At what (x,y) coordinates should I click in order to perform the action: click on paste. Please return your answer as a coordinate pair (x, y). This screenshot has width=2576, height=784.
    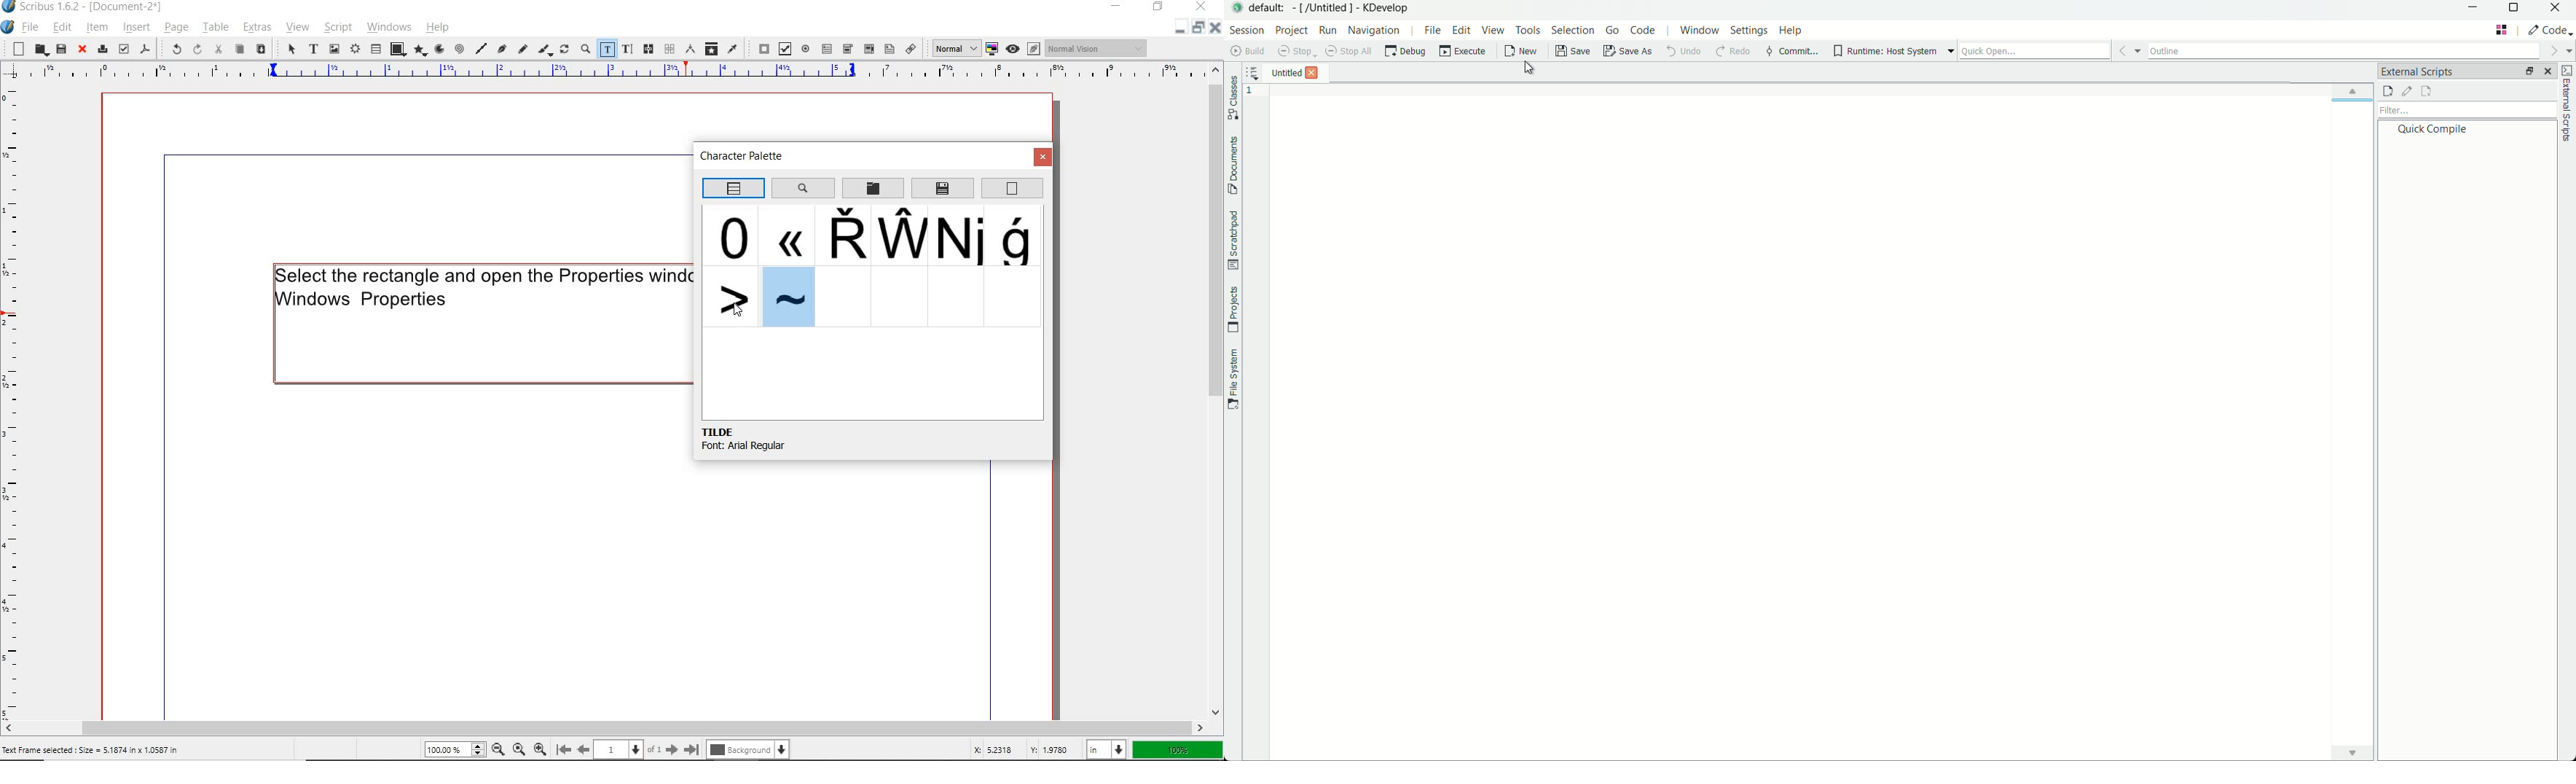
    Looking at the image, I should click on (262, 50).